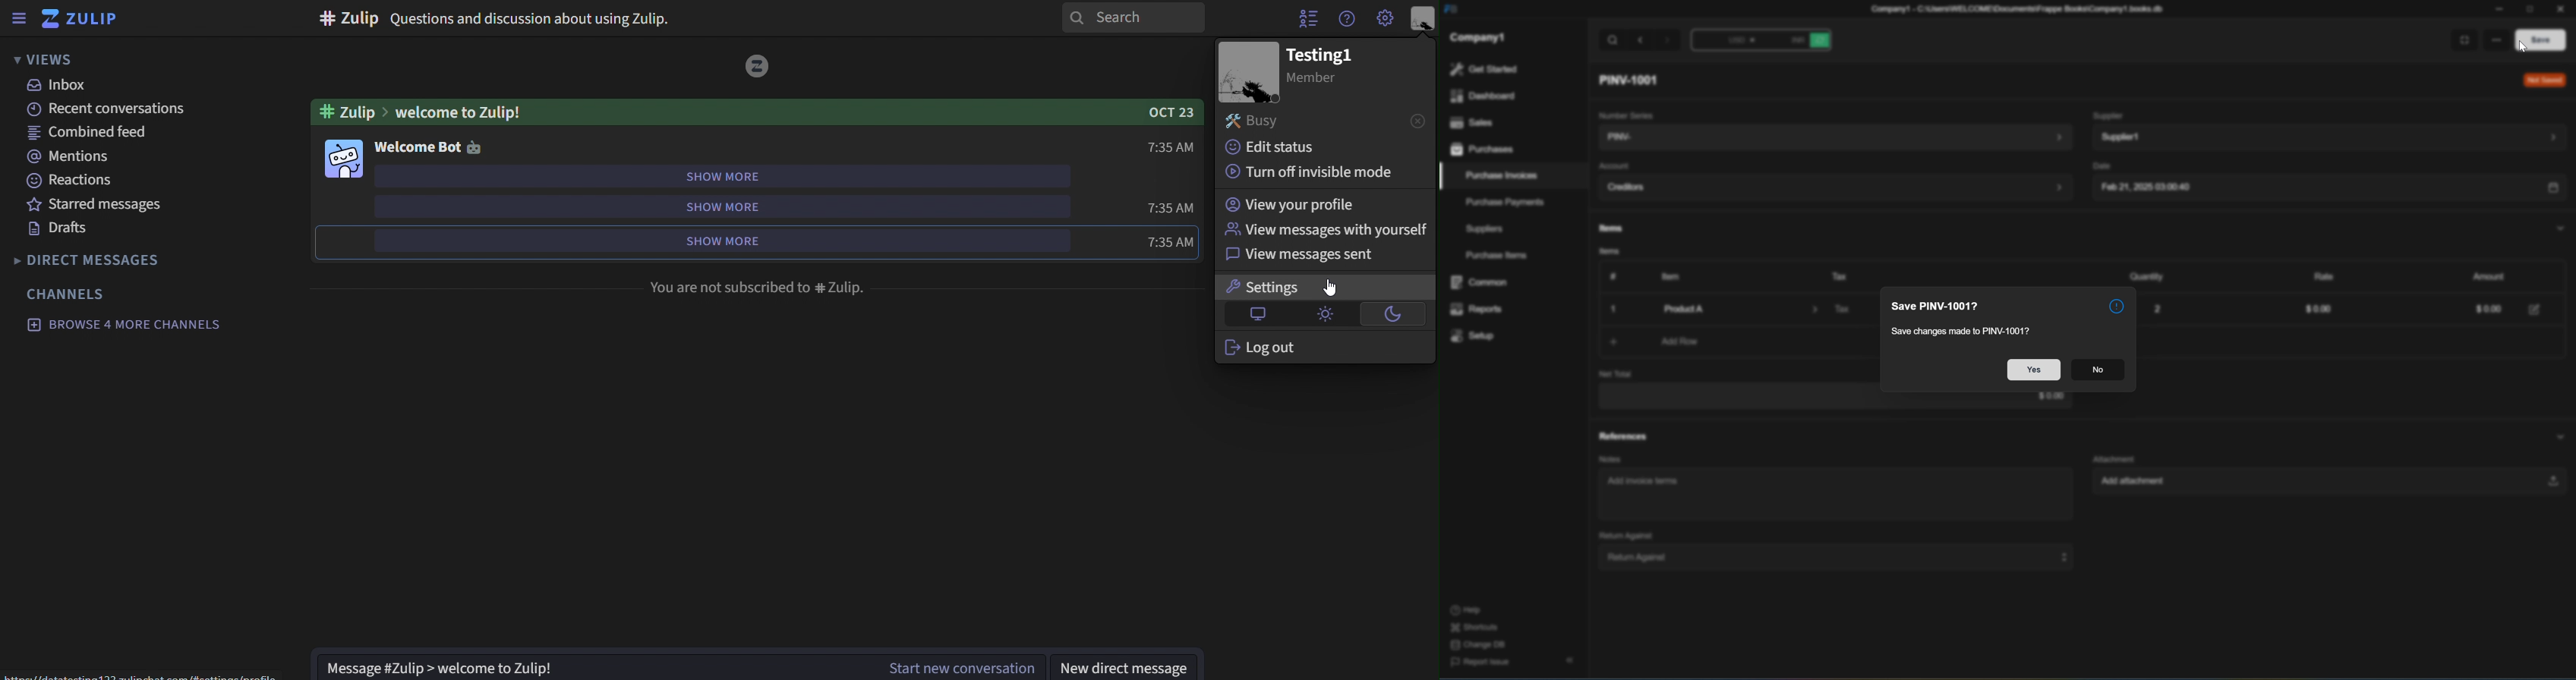 This screenshot has width=2576, height=700. I want to click on logout, so click(1274, 347).